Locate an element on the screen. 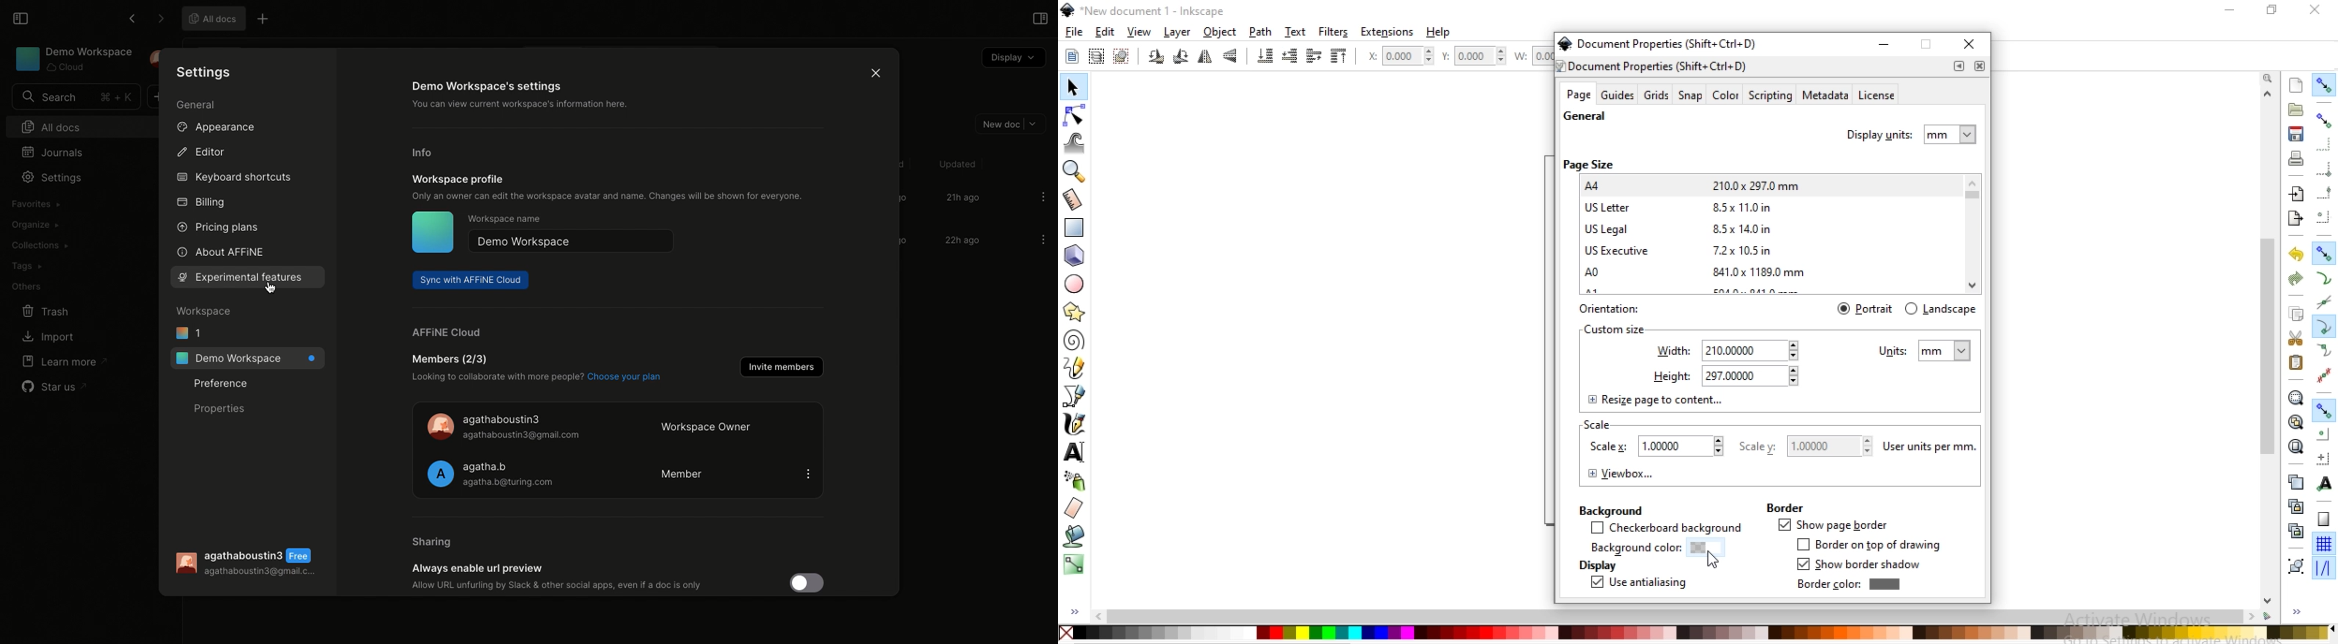 The width and height of the screenshot is (2352, 644). create reectangle or squares is located at coordinates (1074, 226).